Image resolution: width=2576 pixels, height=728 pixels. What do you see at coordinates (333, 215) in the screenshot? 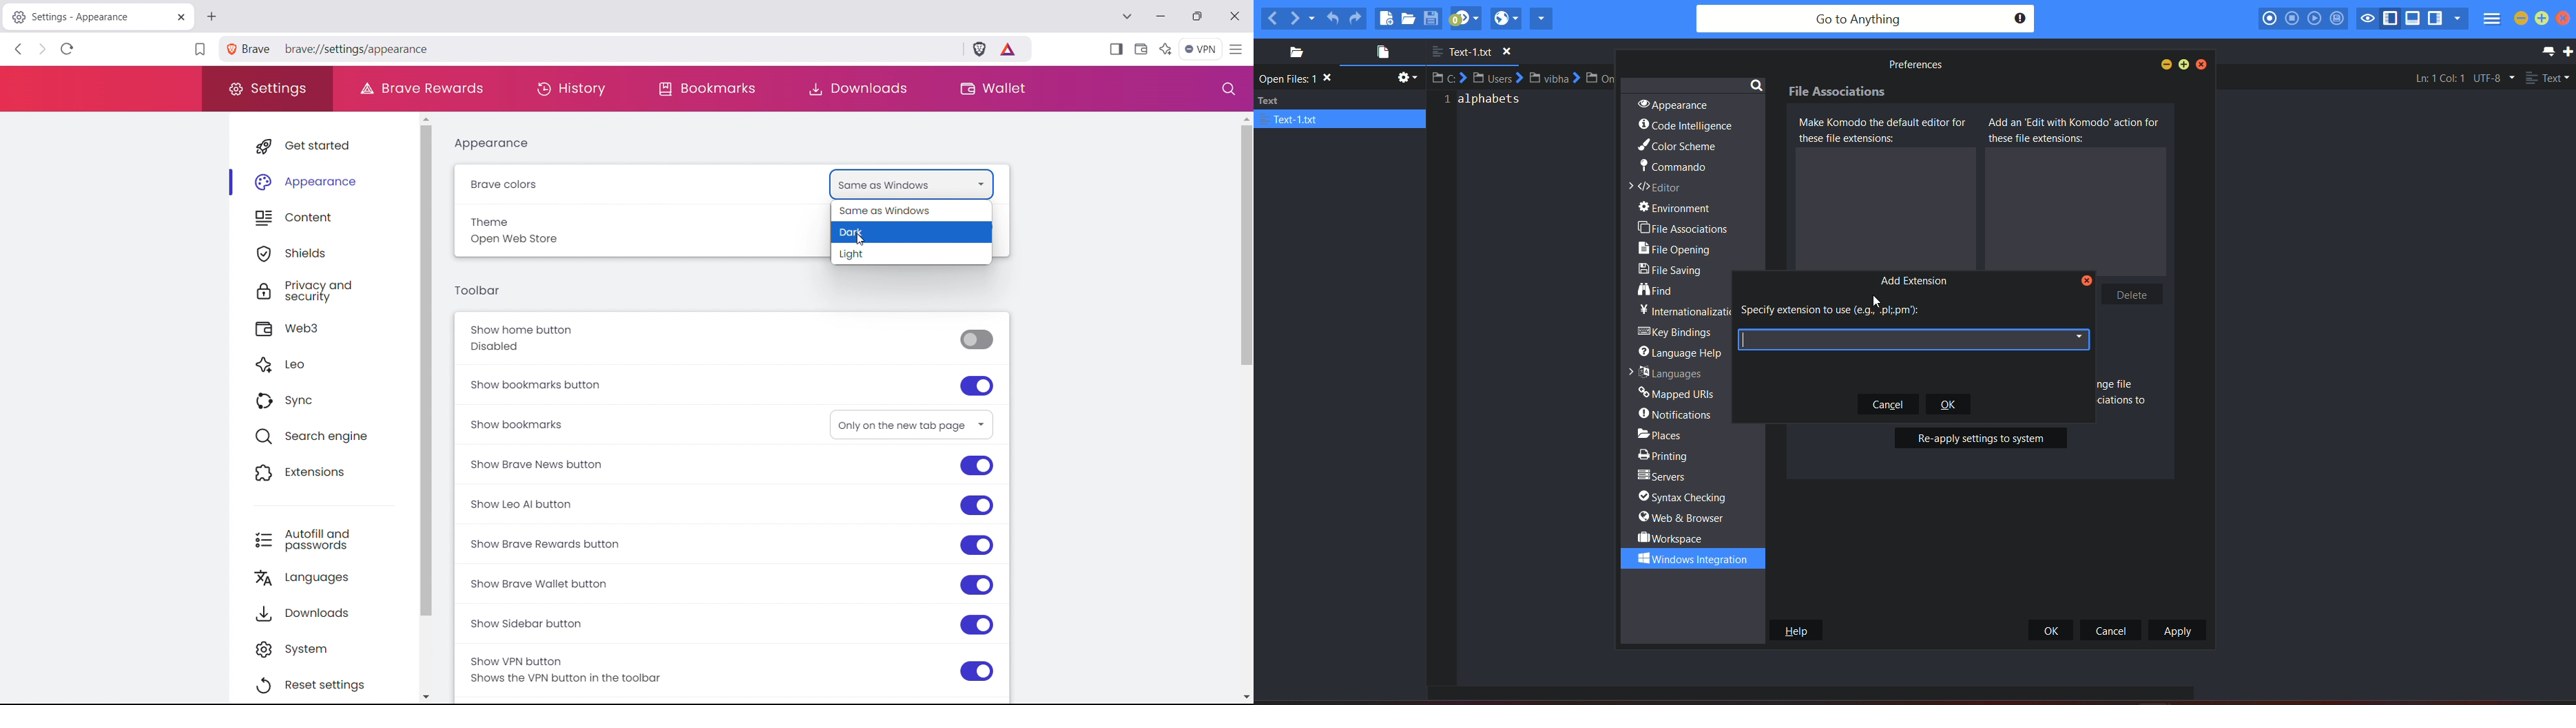
I see `content` at bounding box center [333, 215].